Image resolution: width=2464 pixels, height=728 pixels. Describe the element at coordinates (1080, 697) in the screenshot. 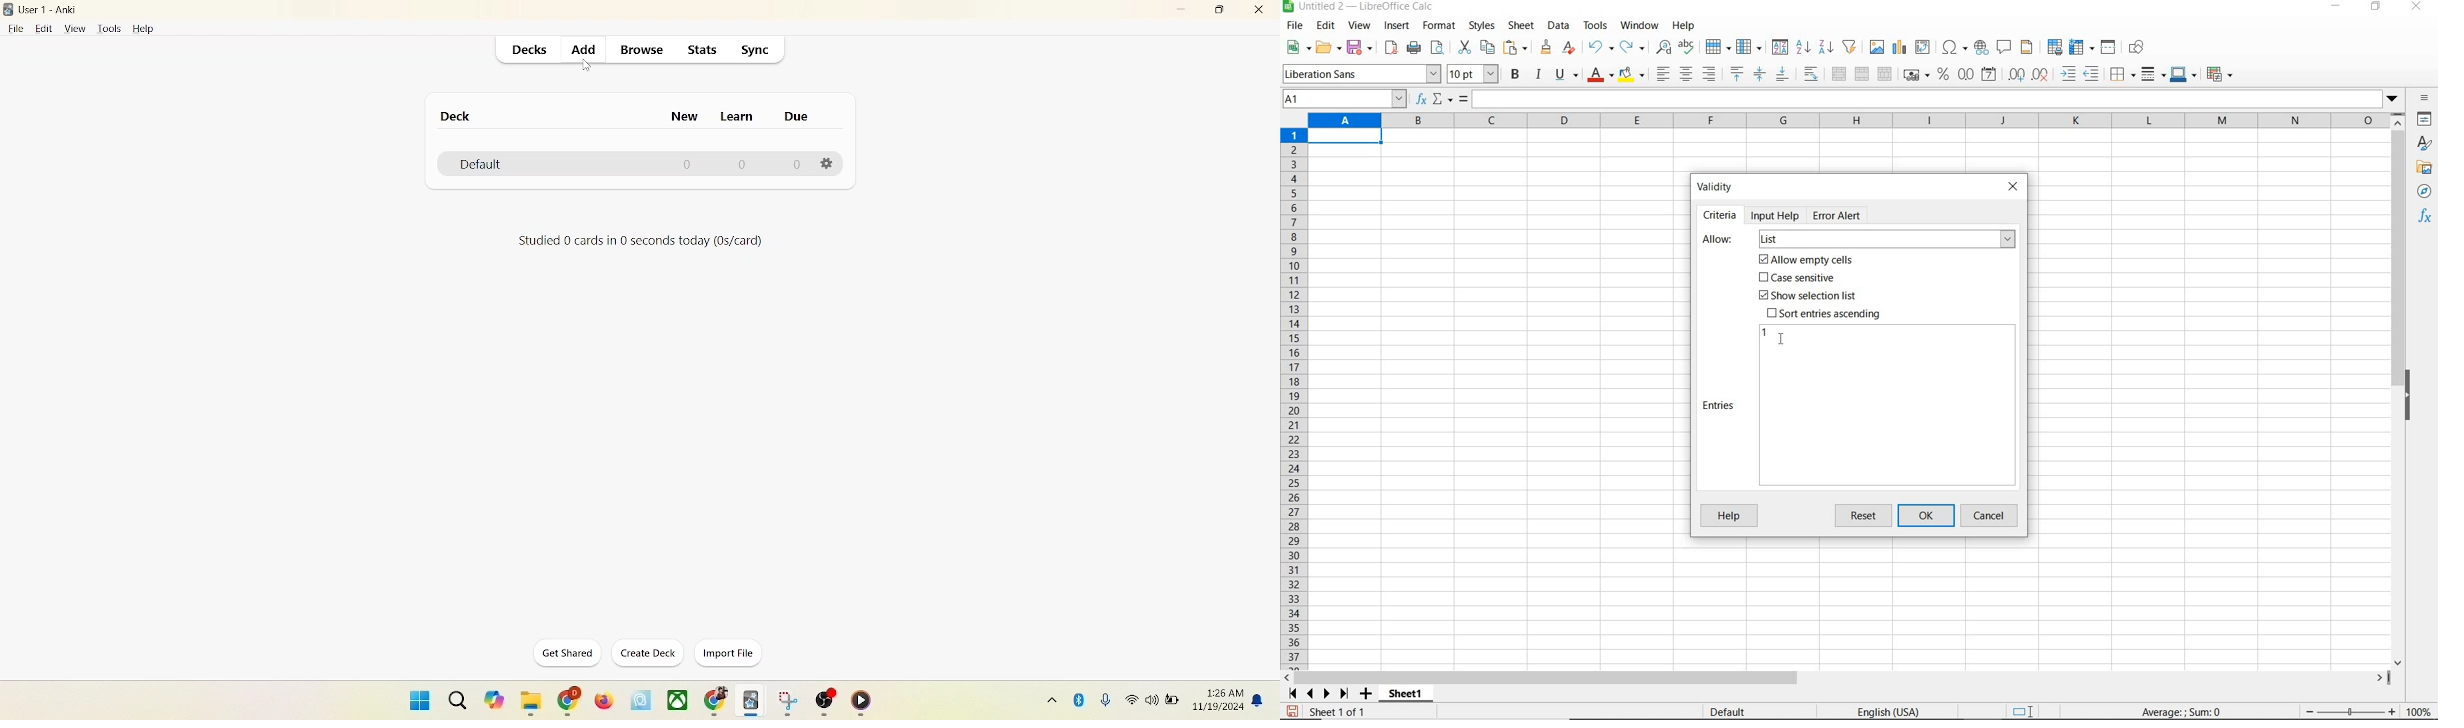

I see `Bluetooth` at that location.